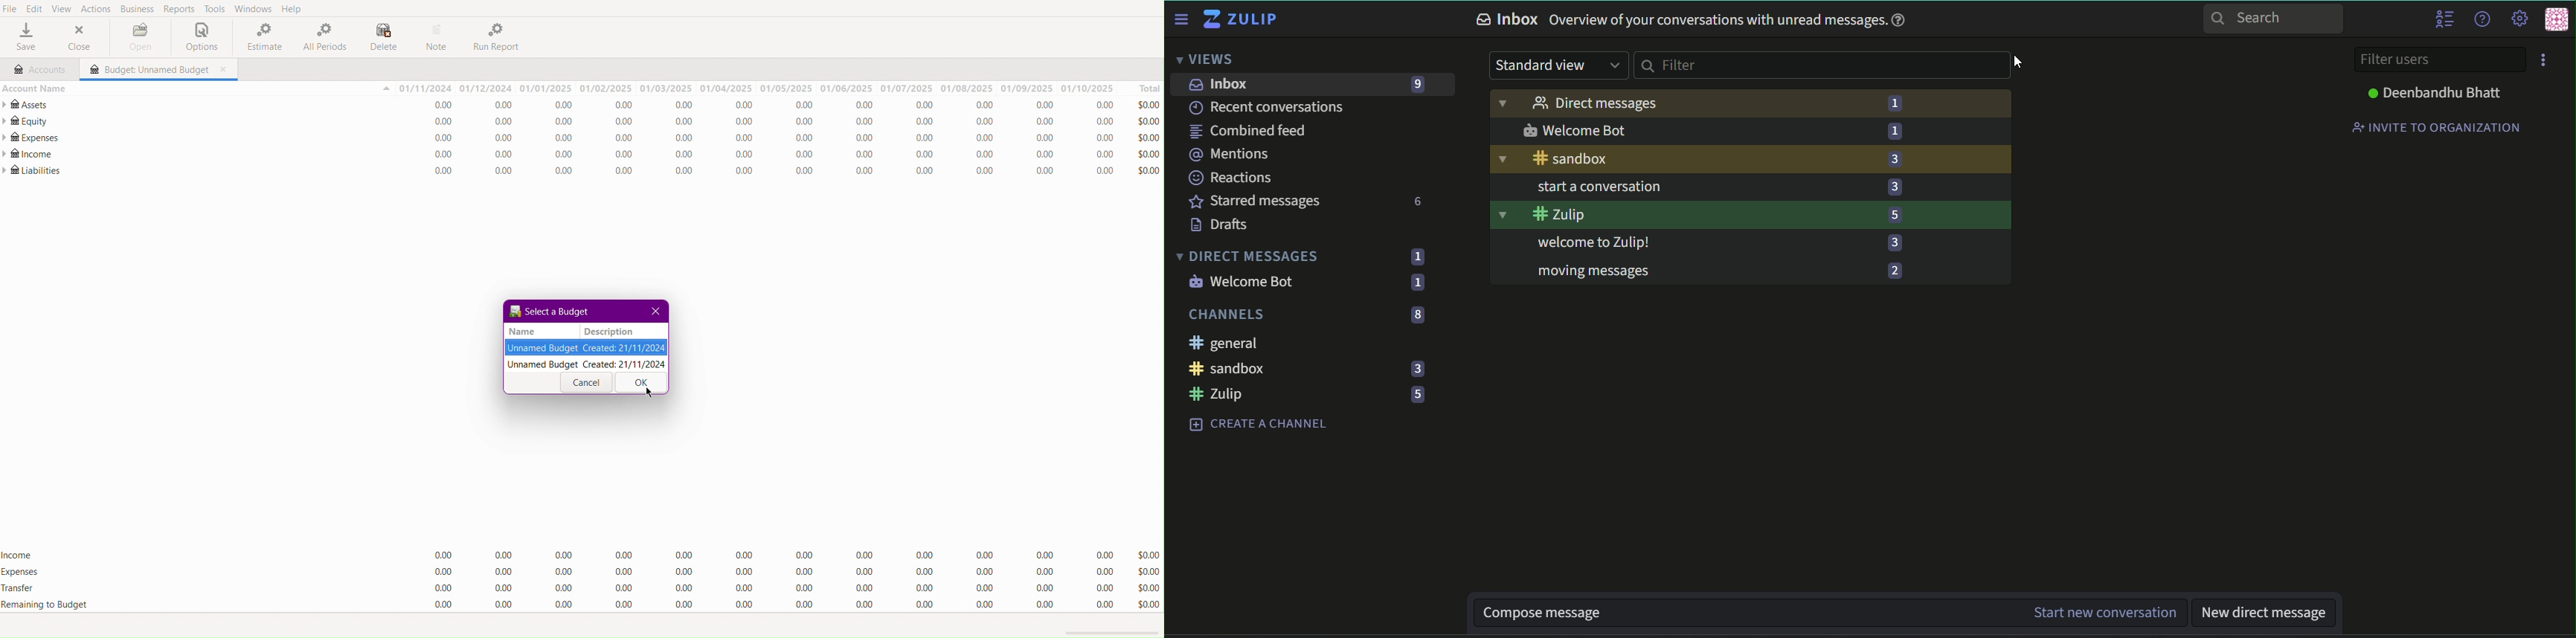 The image size is (2576, 644). I want to click on Cancel, so click(587, 383).